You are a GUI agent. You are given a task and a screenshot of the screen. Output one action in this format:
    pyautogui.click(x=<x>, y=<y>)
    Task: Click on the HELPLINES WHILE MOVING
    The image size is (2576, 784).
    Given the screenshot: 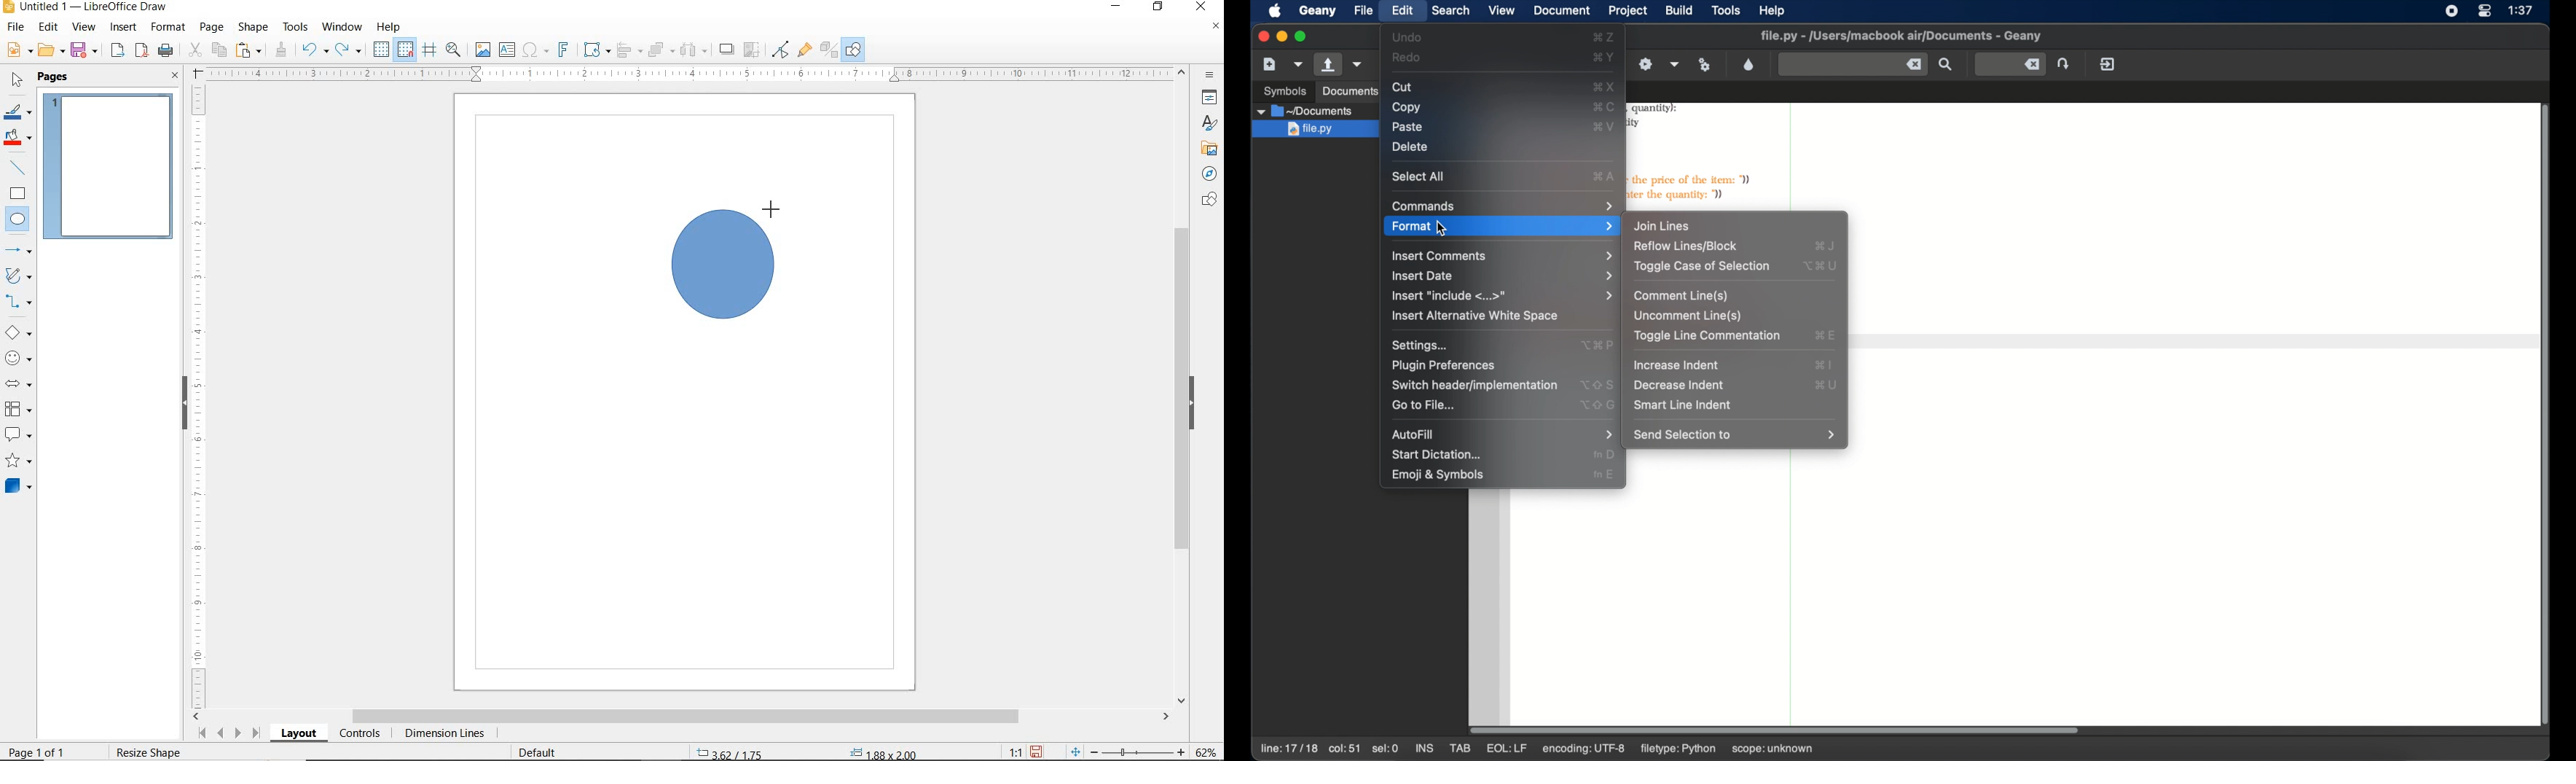 What is the action you would take?
    pyautogui.click(x=429, y=50)
    